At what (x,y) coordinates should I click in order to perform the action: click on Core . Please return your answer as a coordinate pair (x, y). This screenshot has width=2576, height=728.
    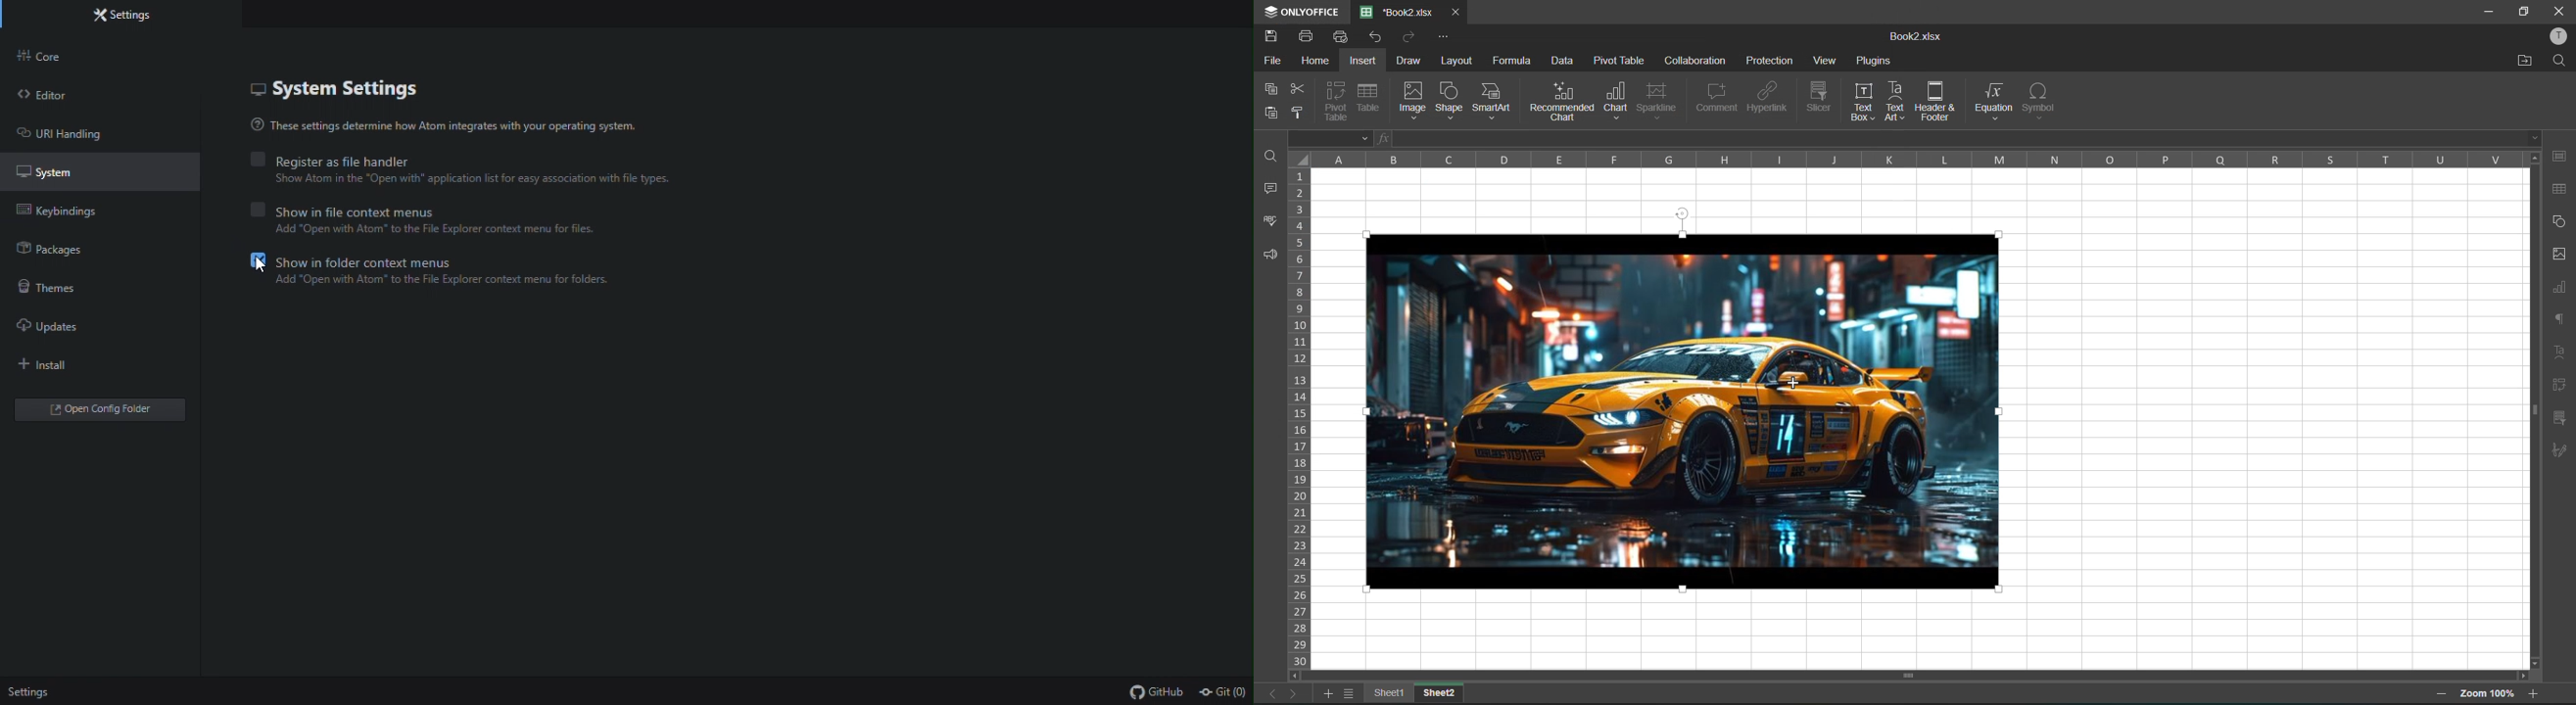
    Looking at the image, I should click on (112, 52).